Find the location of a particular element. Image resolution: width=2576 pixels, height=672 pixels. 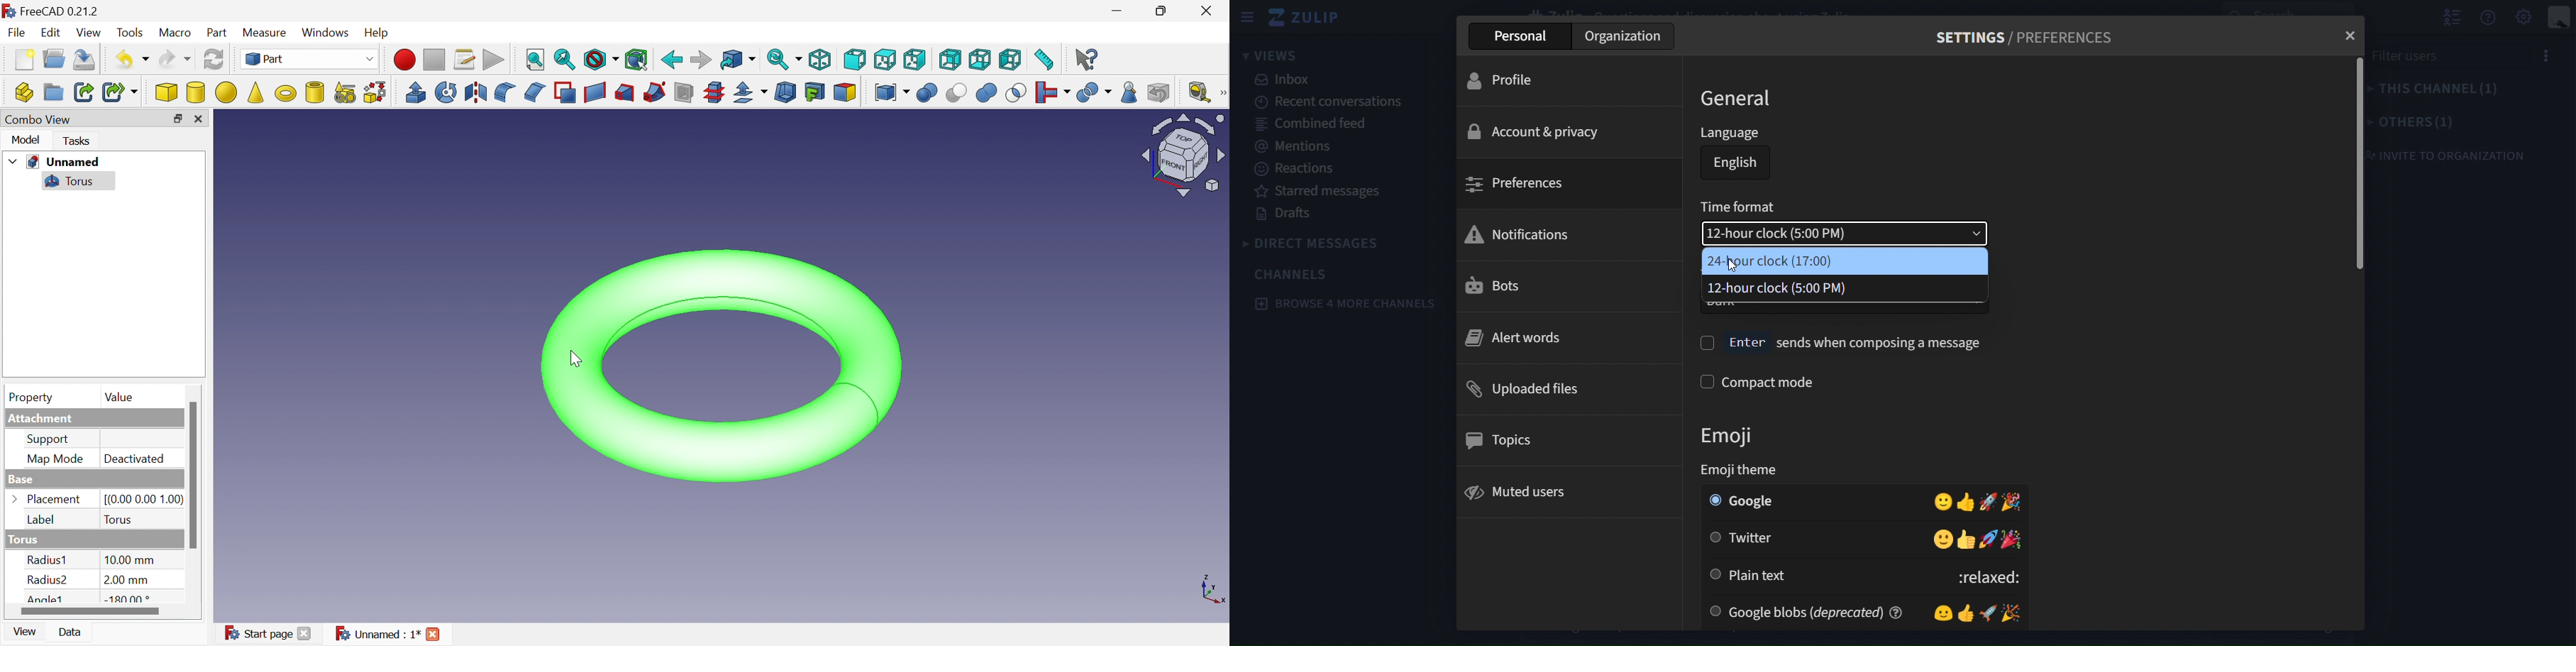

browse 4 more channels is located at coordinates (1342, 304).